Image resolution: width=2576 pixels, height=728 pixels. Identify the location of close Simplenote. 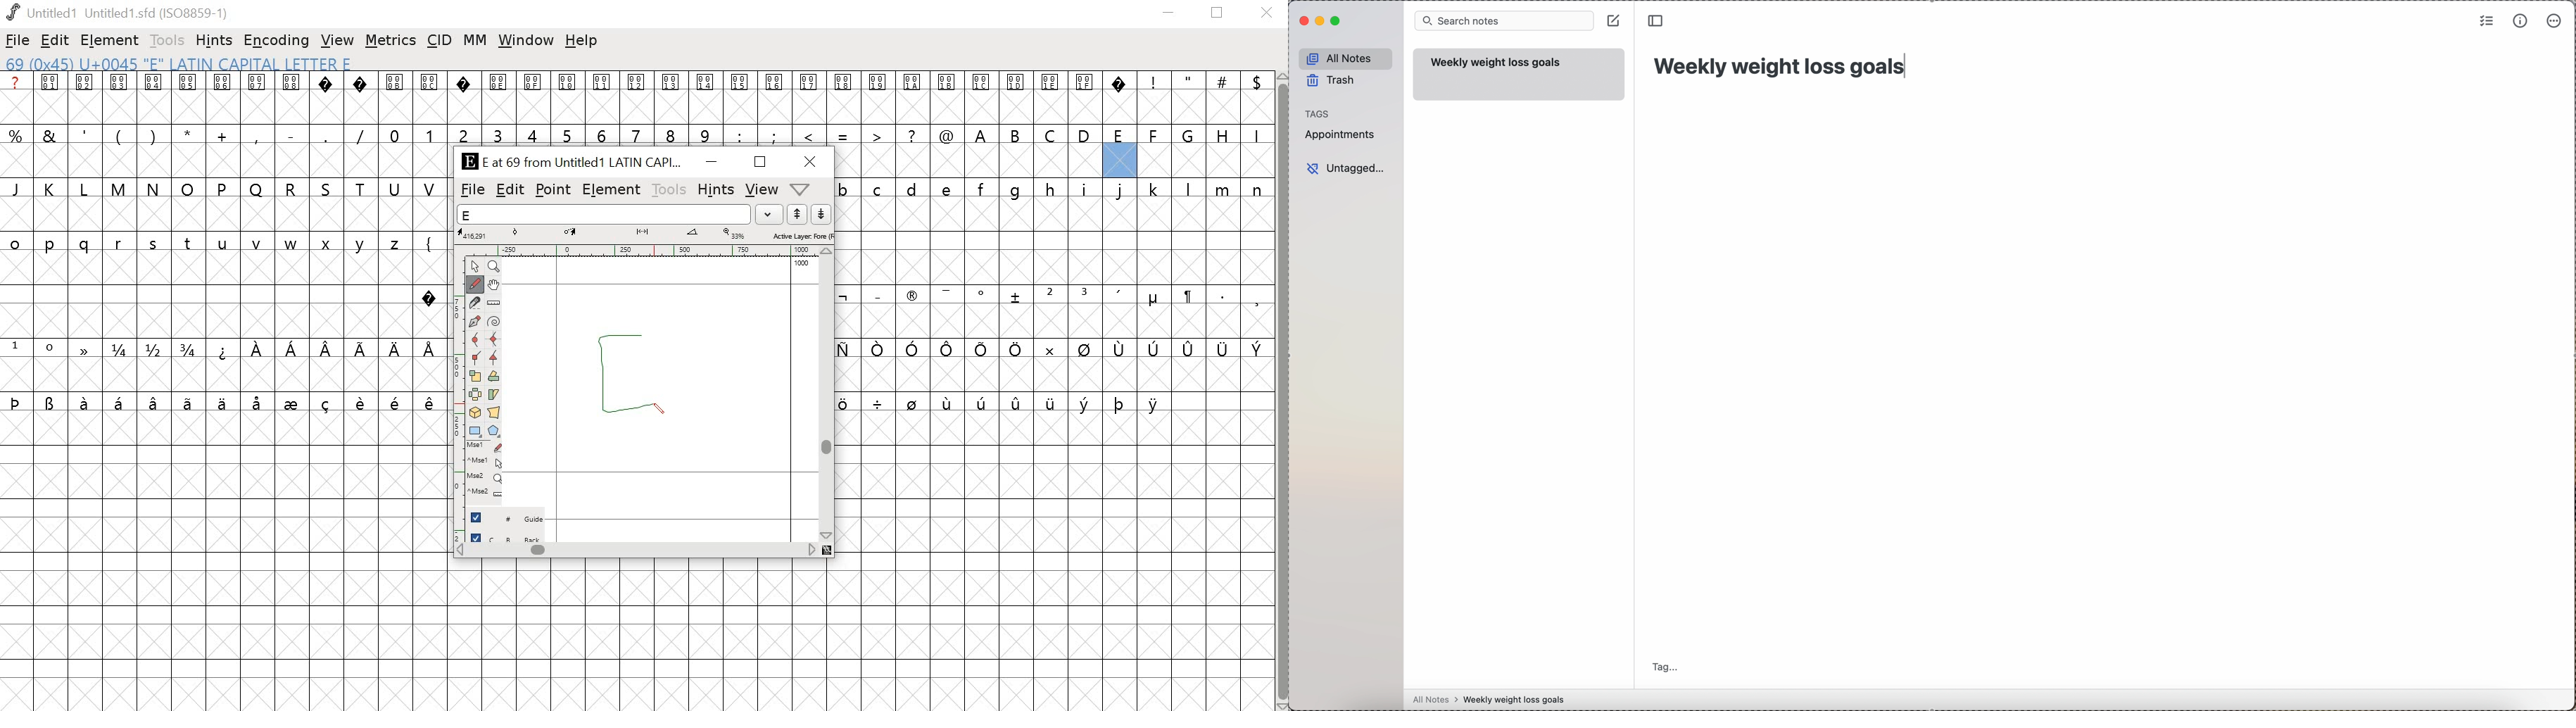
(1304, 20).